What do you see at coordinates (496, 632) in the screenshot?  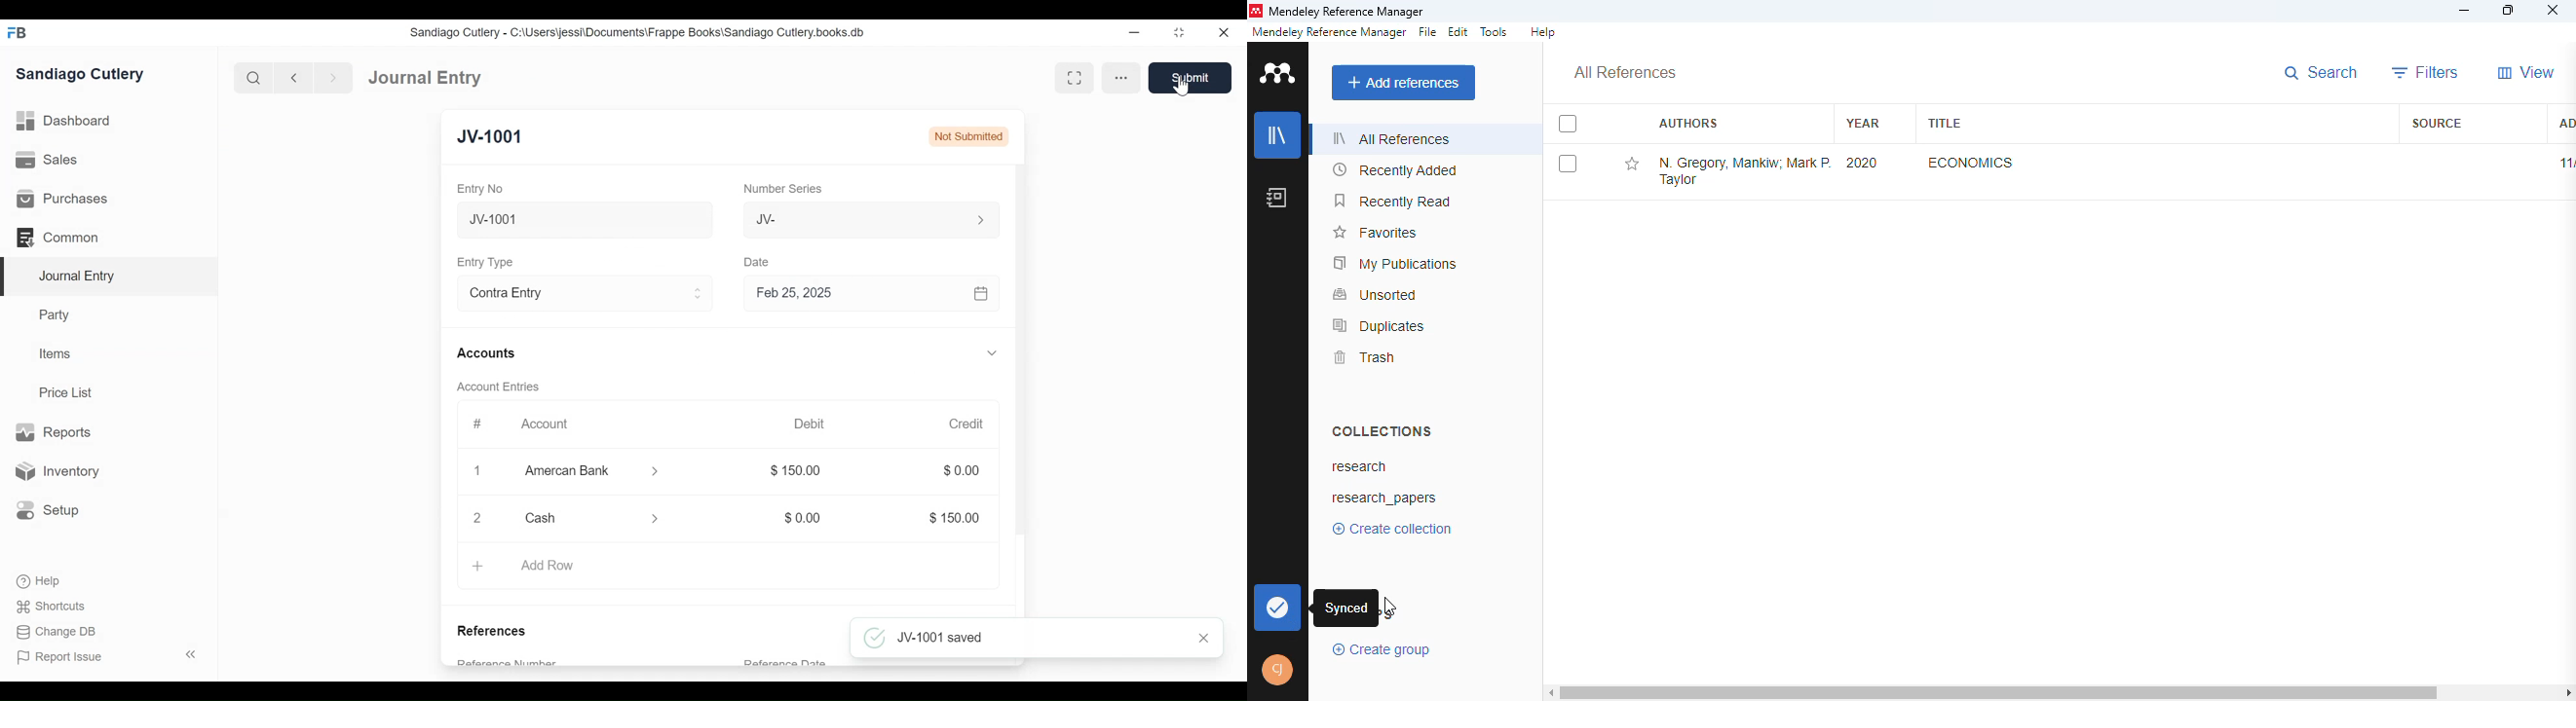 I see `References` at bounding box center [496, 632].